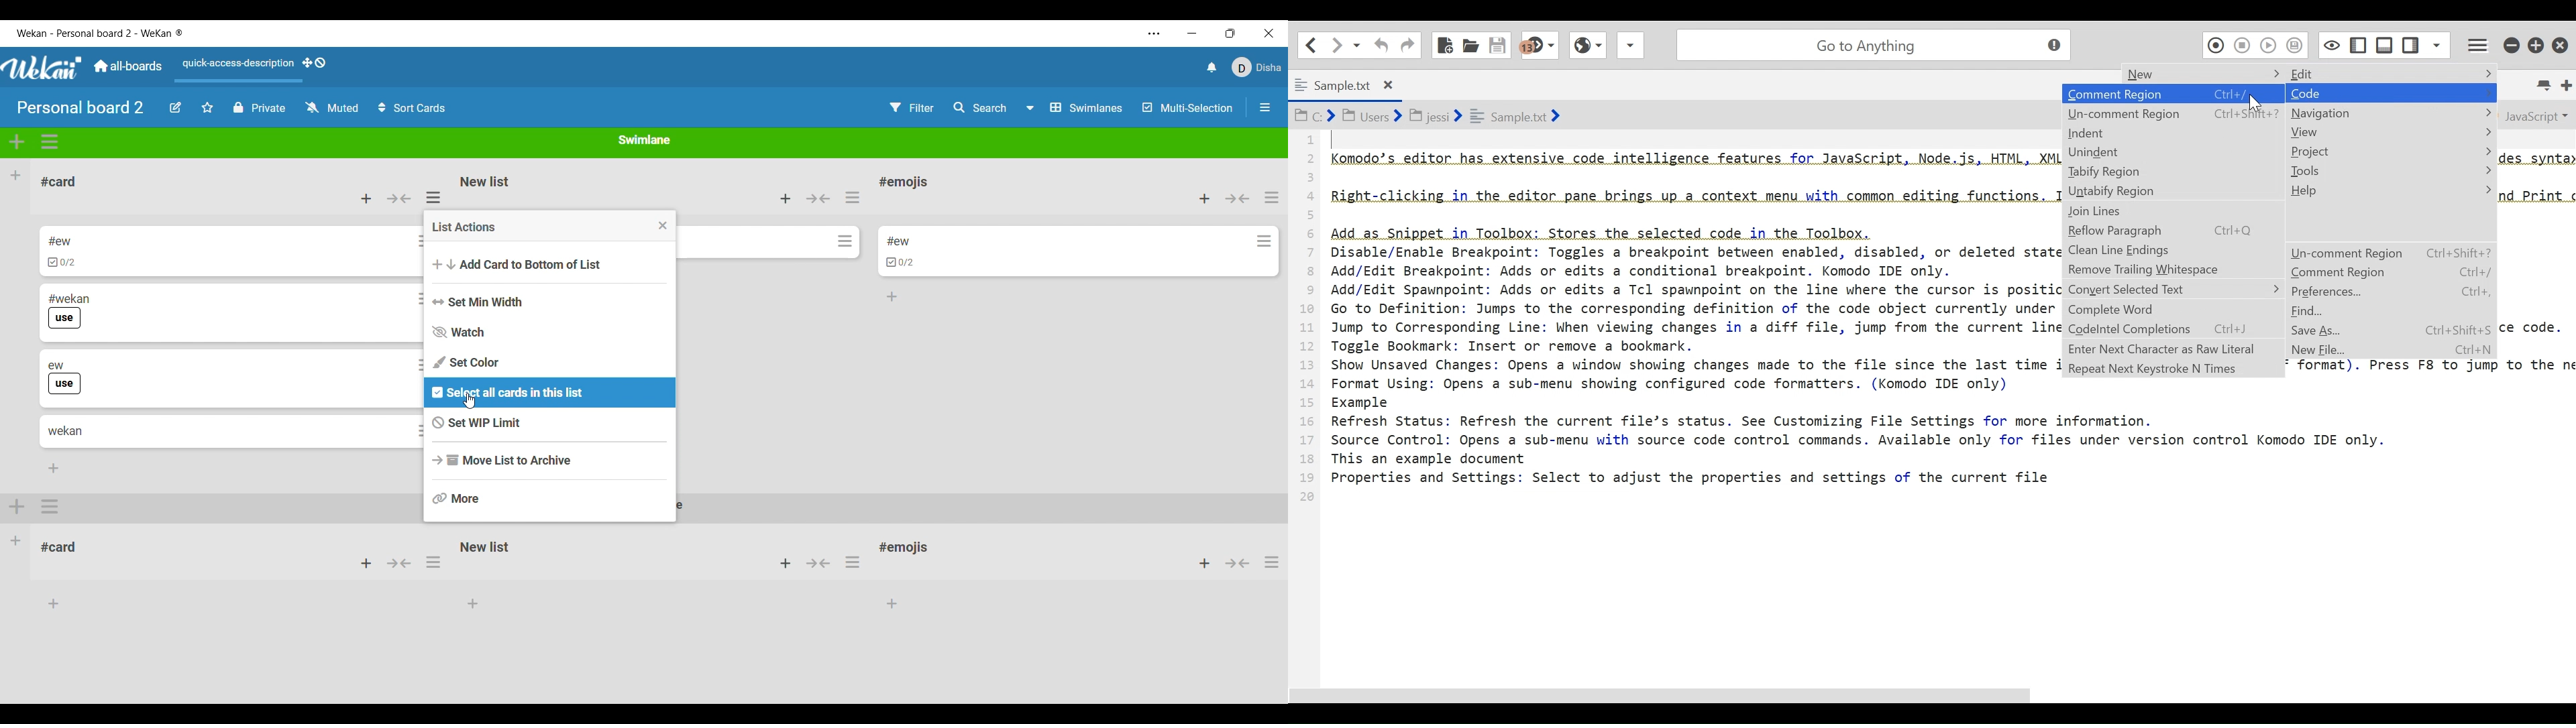 The height and width of the screenshot is (728, 2576). I want to click on File Type, so click(2534, 115).